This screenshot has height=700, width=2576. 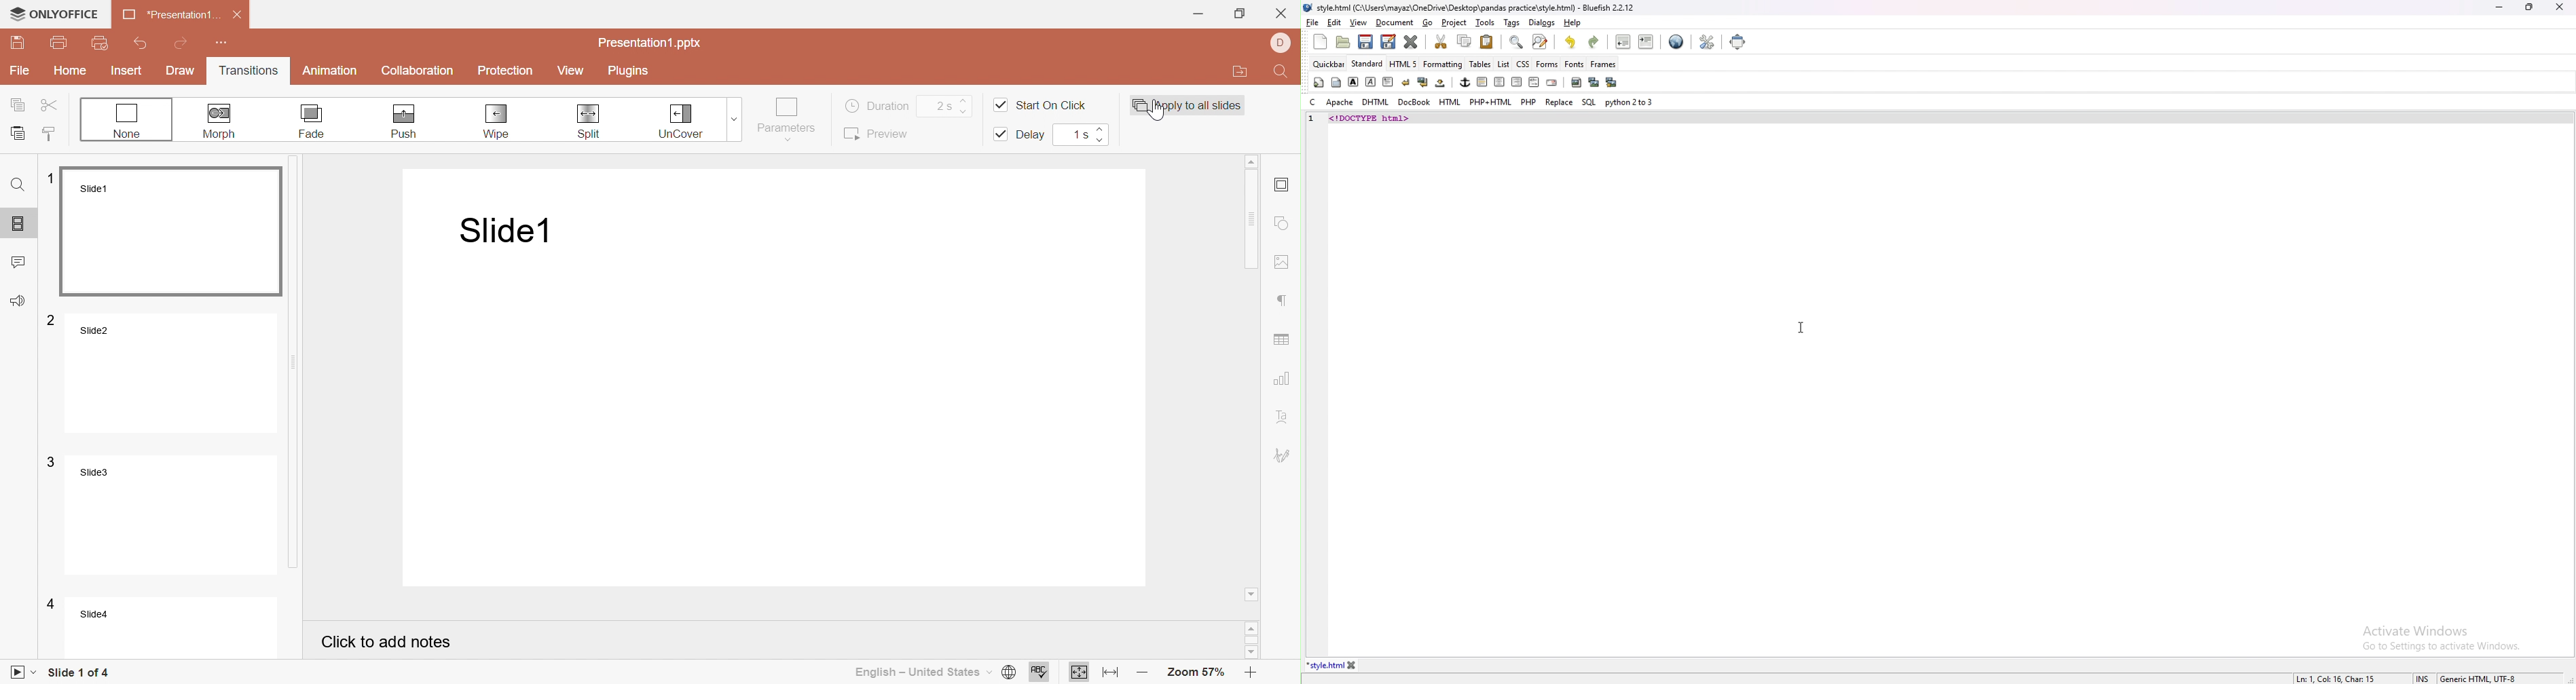 I want to click on center, so click(x=1499, y=82).